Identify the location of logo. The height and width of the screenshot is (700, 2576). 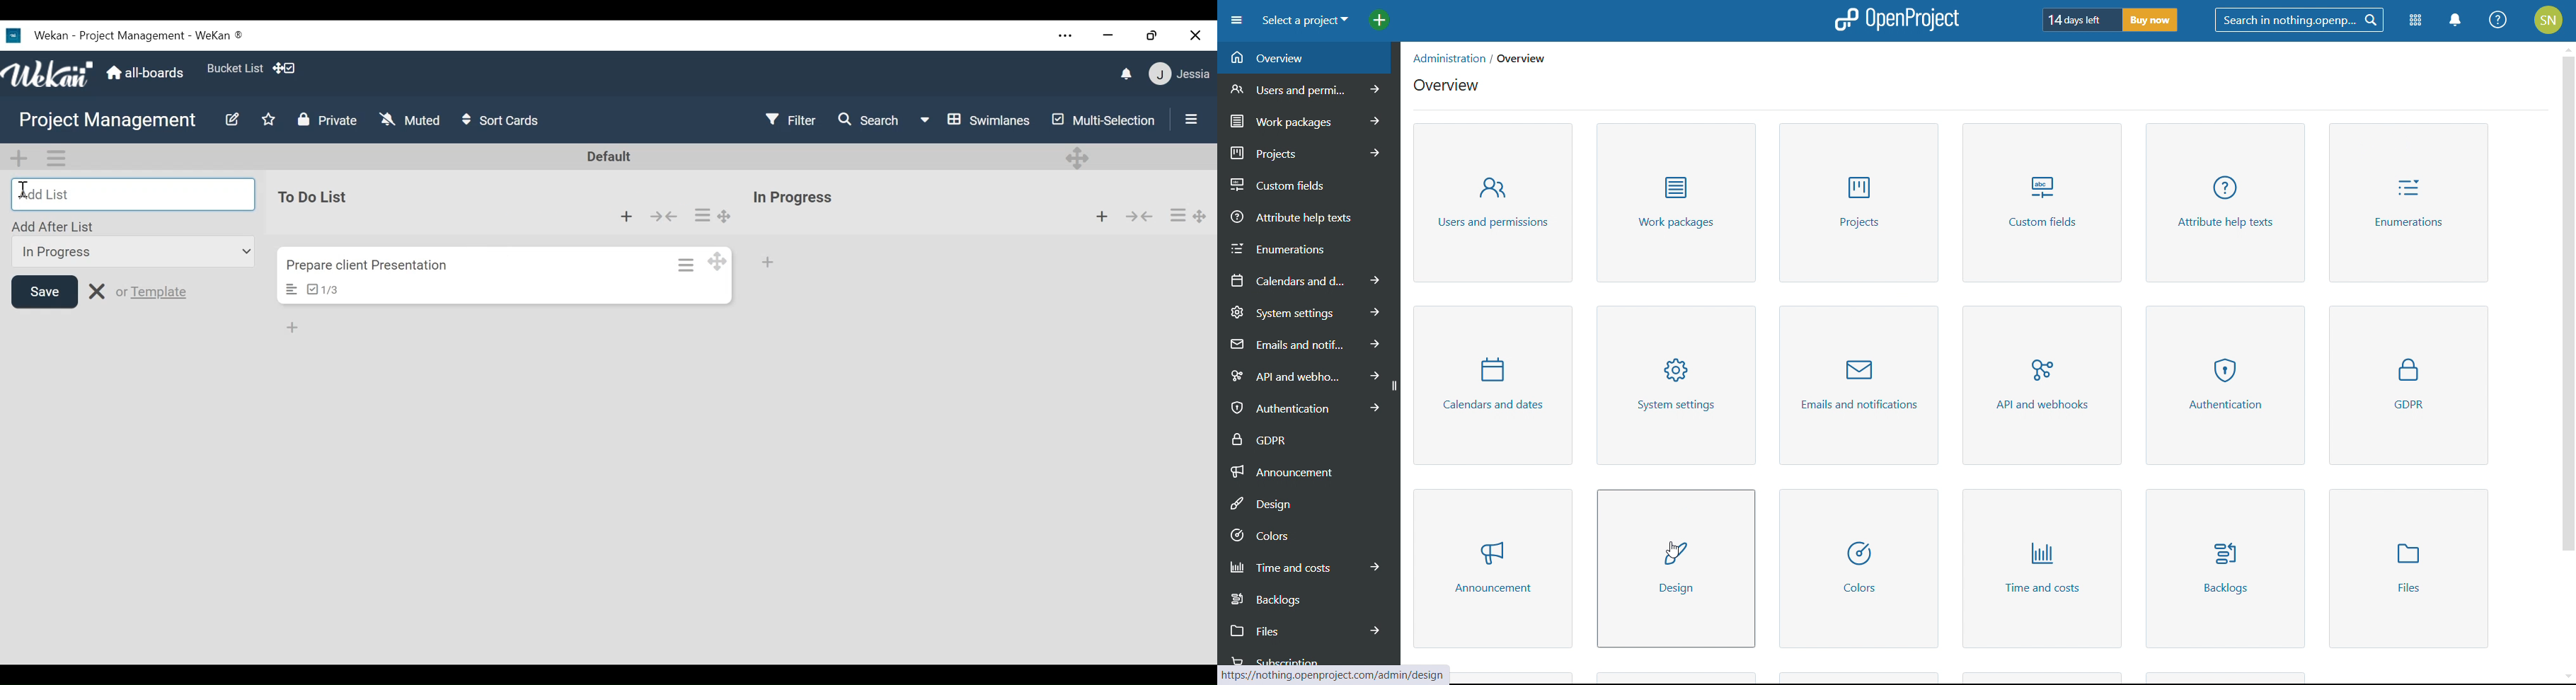
(1894, 20).